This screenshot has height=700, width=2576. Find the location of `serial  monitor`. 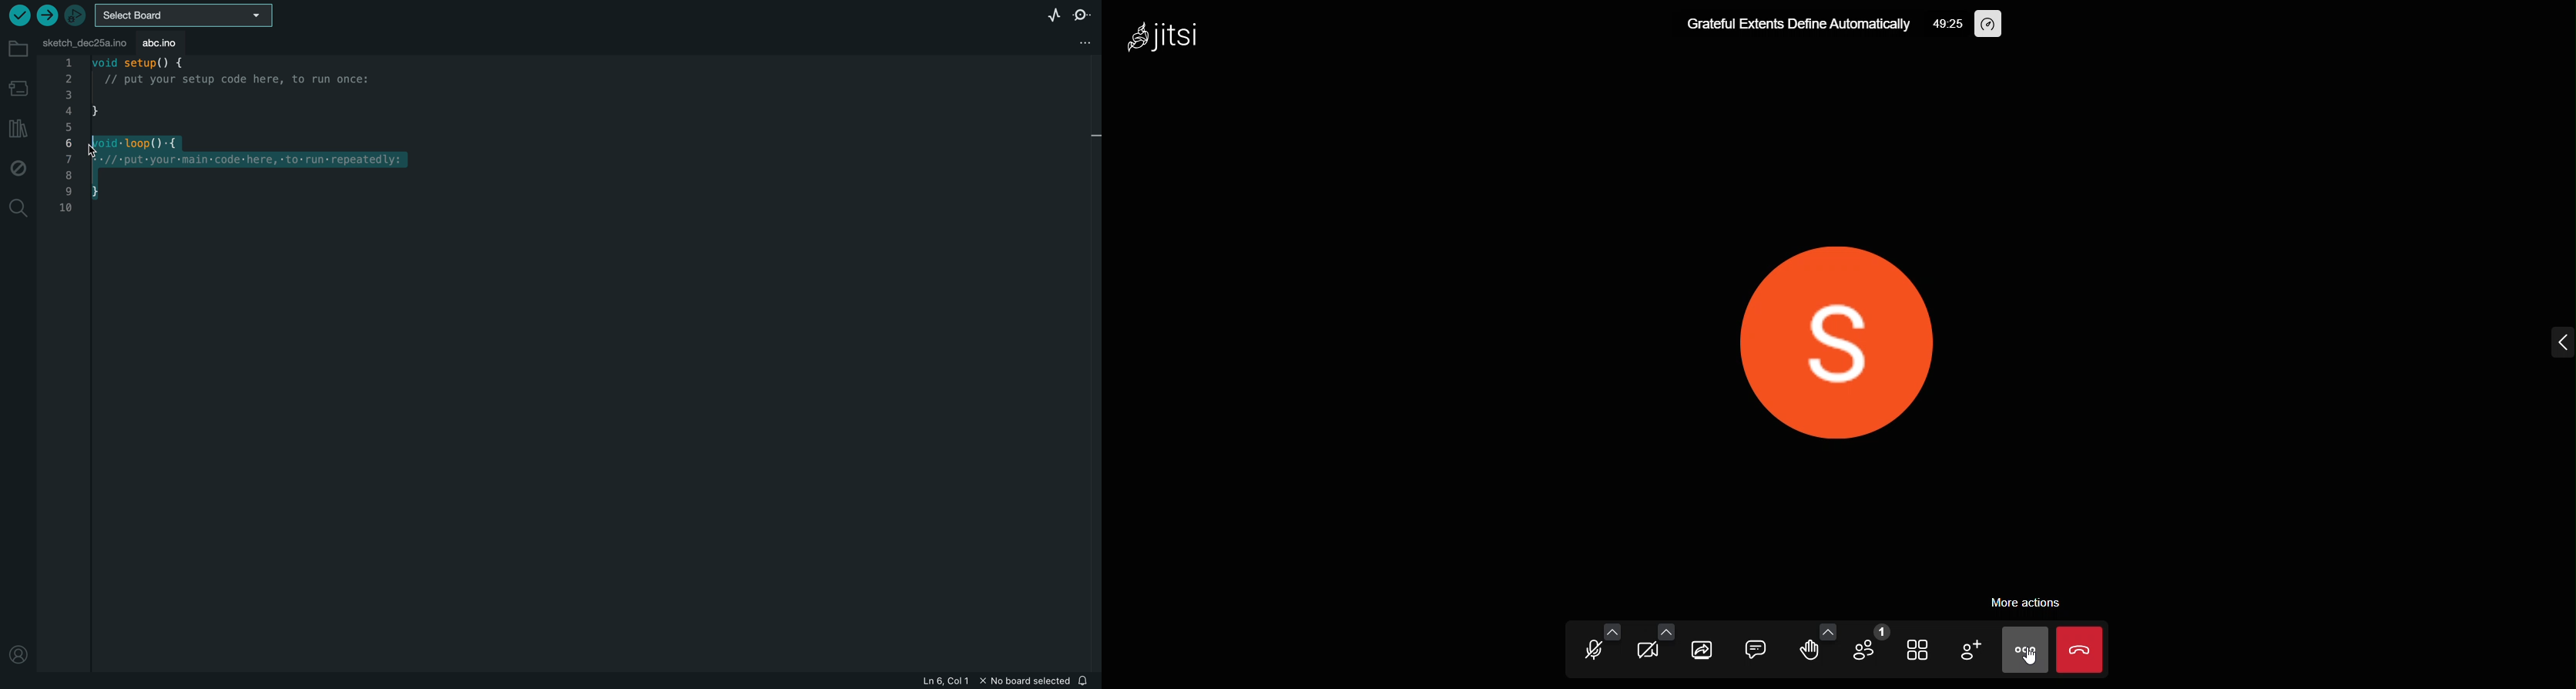

serial  monitor is located at coordinates (1084, 16).